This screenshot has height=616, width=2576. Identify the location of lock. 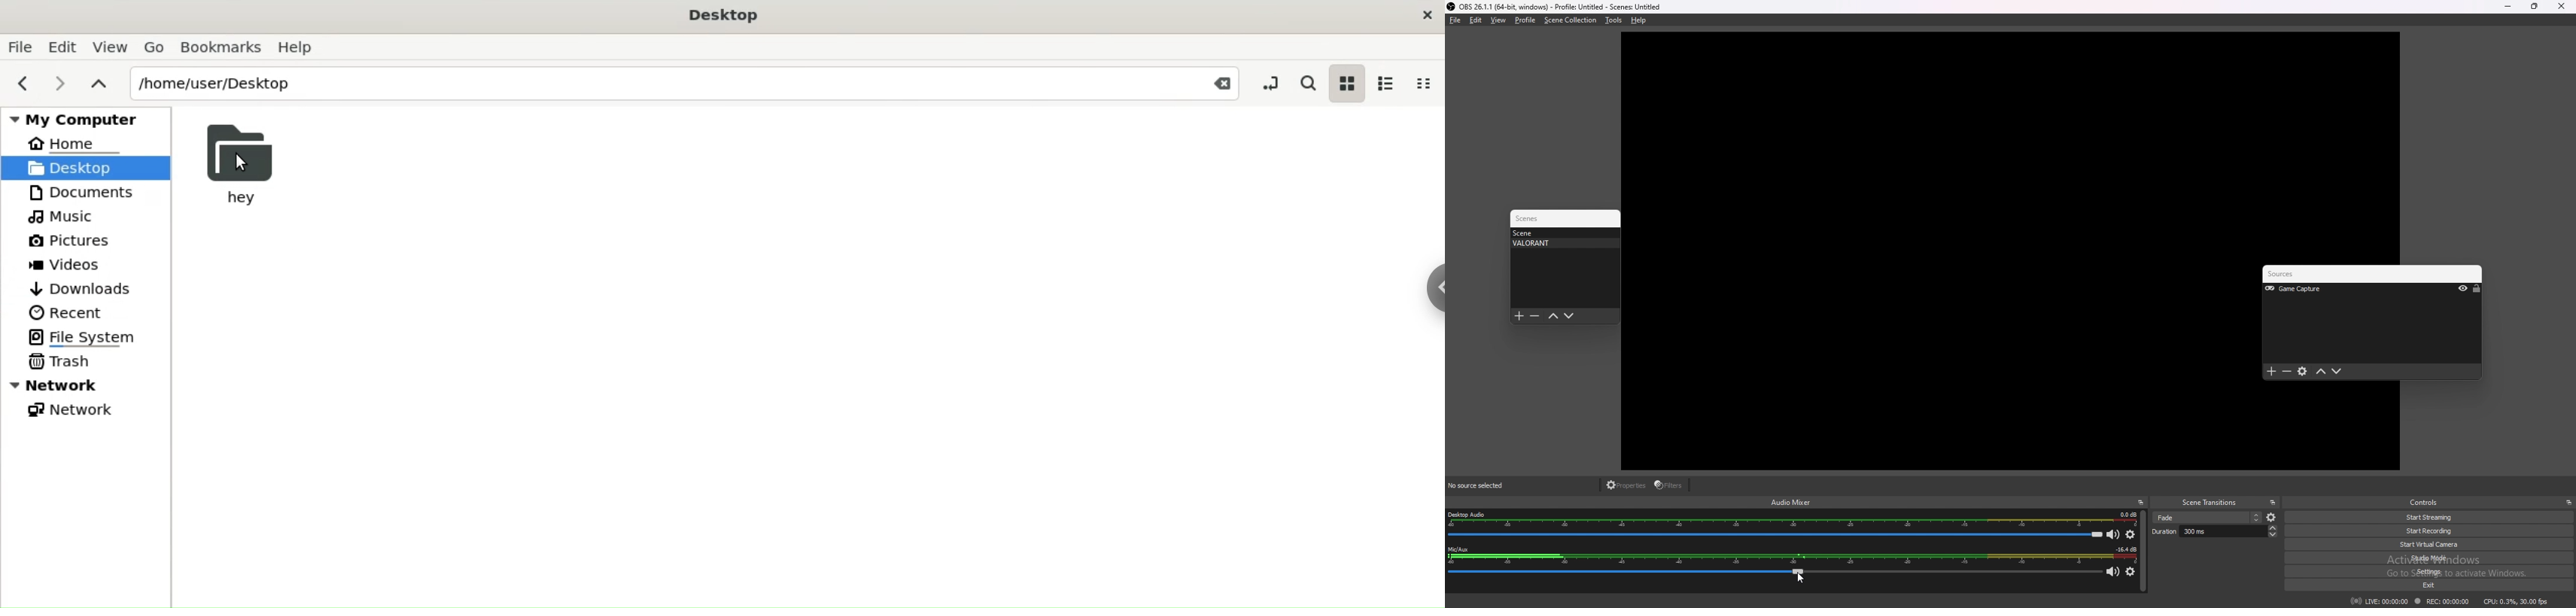
(2477, 289).